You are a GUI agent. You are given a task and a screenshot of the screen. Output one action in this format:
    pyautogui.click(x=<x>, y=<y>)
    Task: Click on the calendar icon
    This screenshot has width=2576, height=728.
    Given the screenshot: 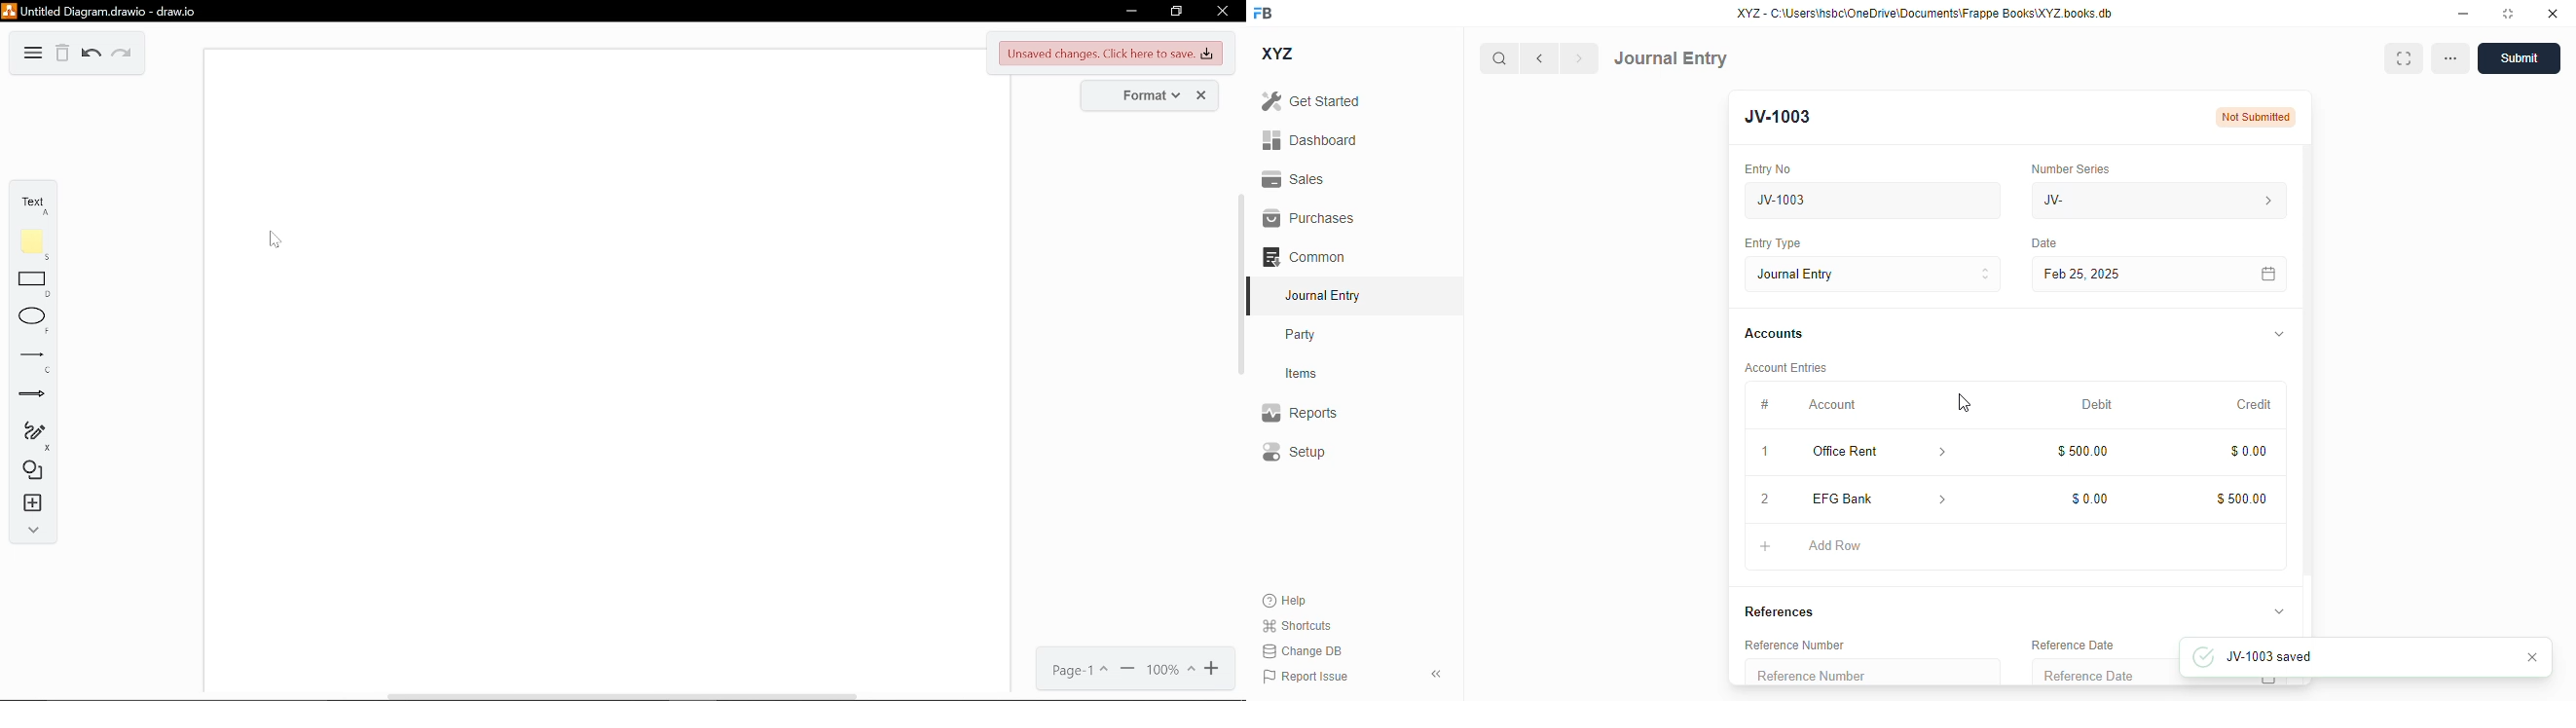 What is the action you would take?
    pyautogui.click(x=2267, y=681)
    